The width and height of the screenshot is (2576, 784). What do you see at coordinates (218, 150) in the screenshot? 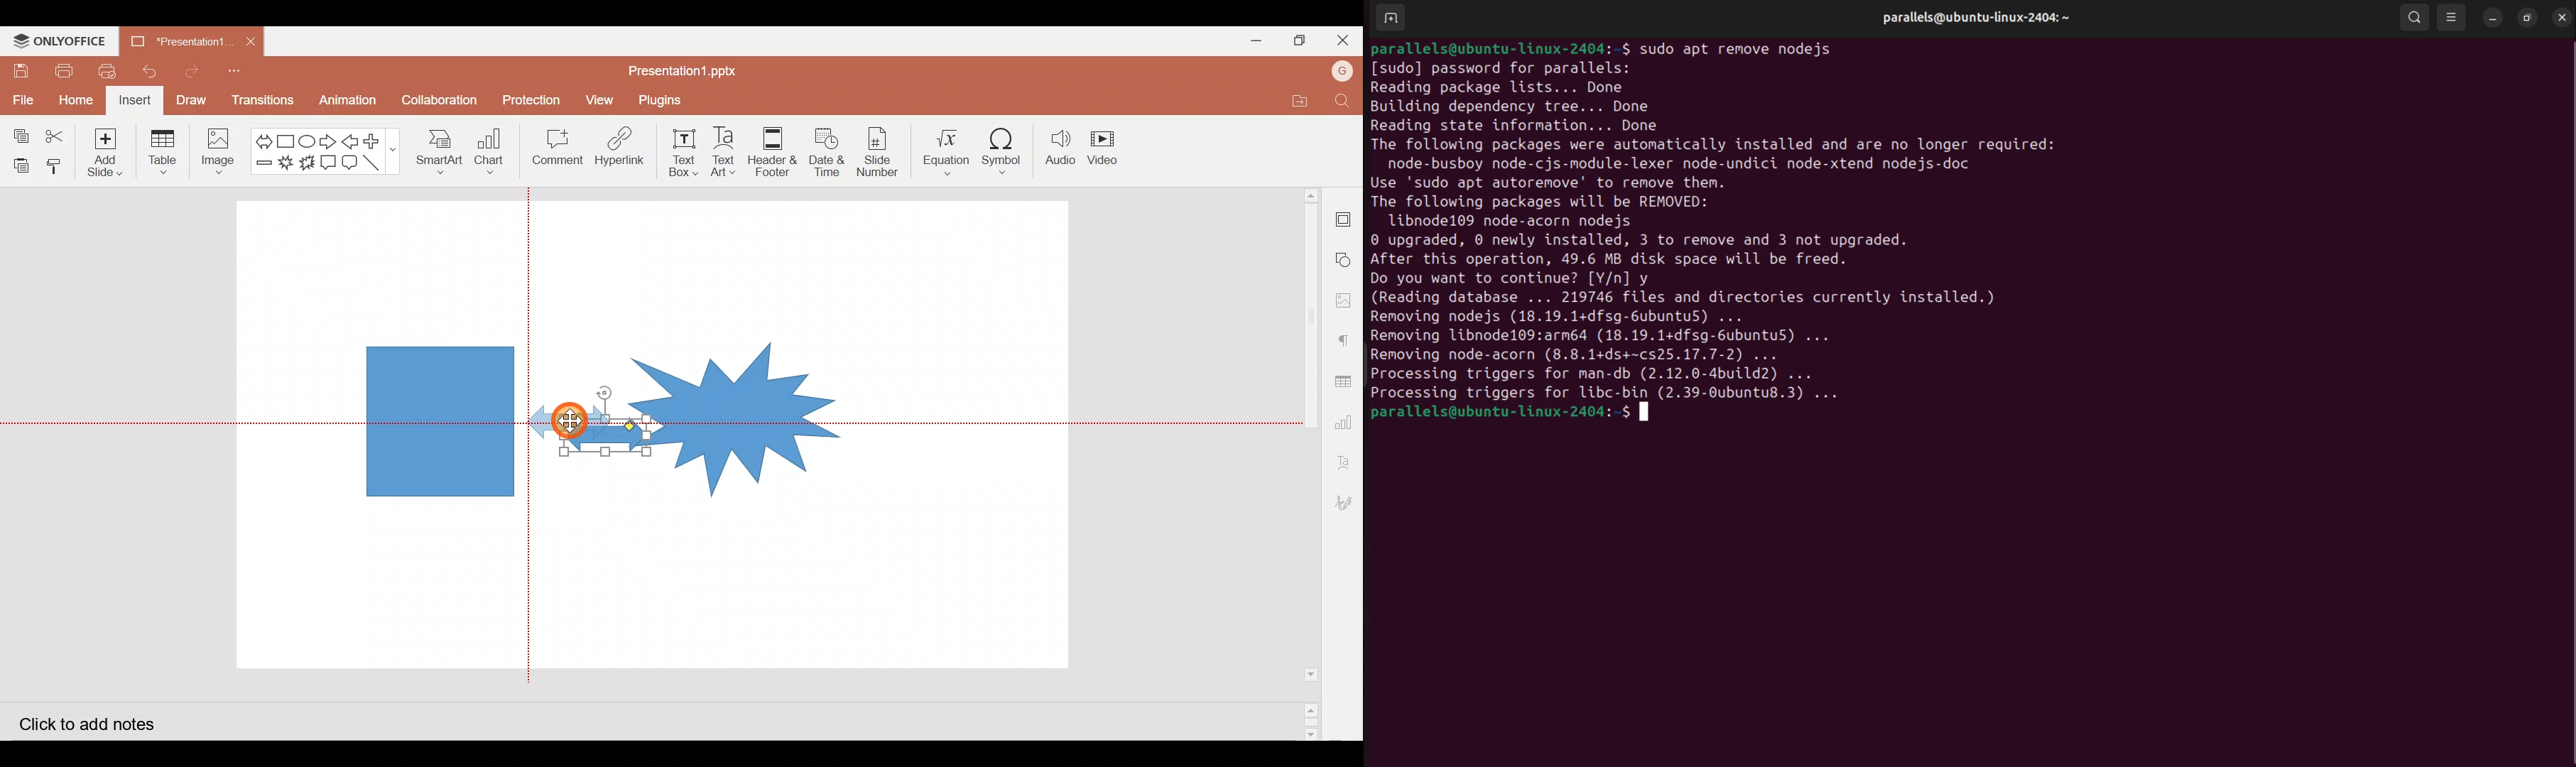
I see `Image` at bounding box center [218, 150].